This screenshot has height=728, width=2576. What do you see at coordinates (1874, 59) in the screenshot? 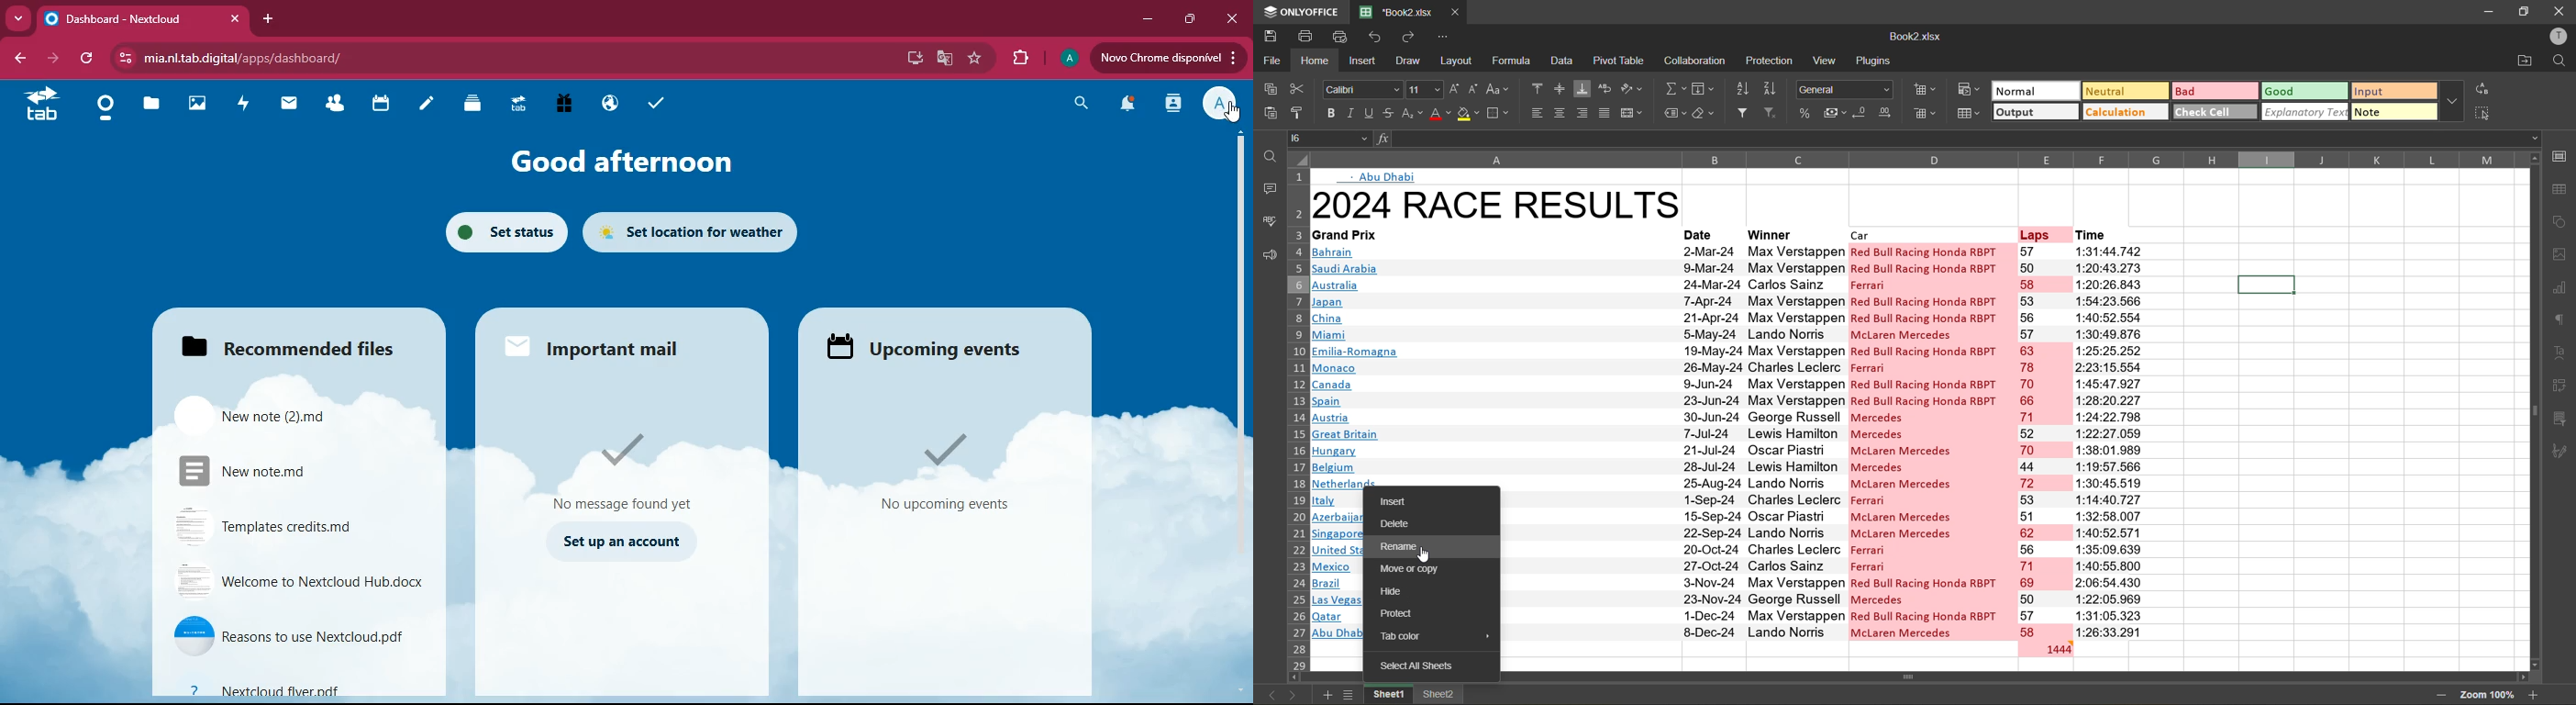
I see `plugins` at bounding box center [1874, 59].